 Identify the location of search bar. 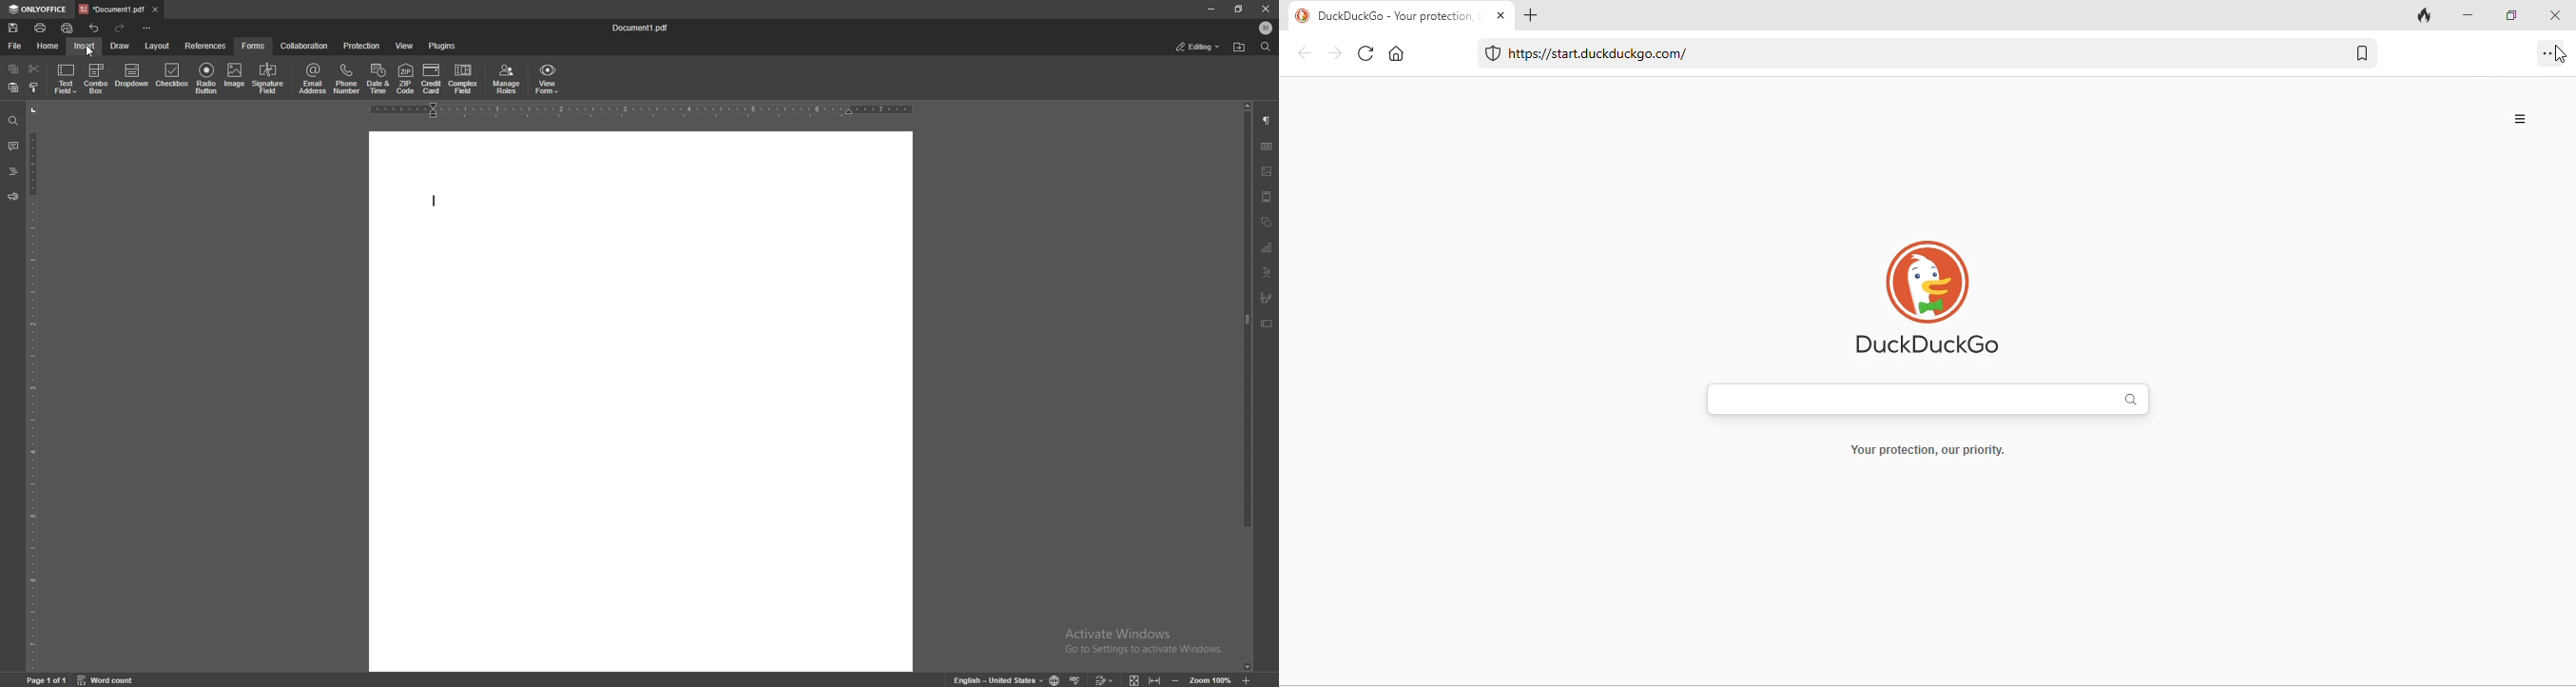
(1925, 400).